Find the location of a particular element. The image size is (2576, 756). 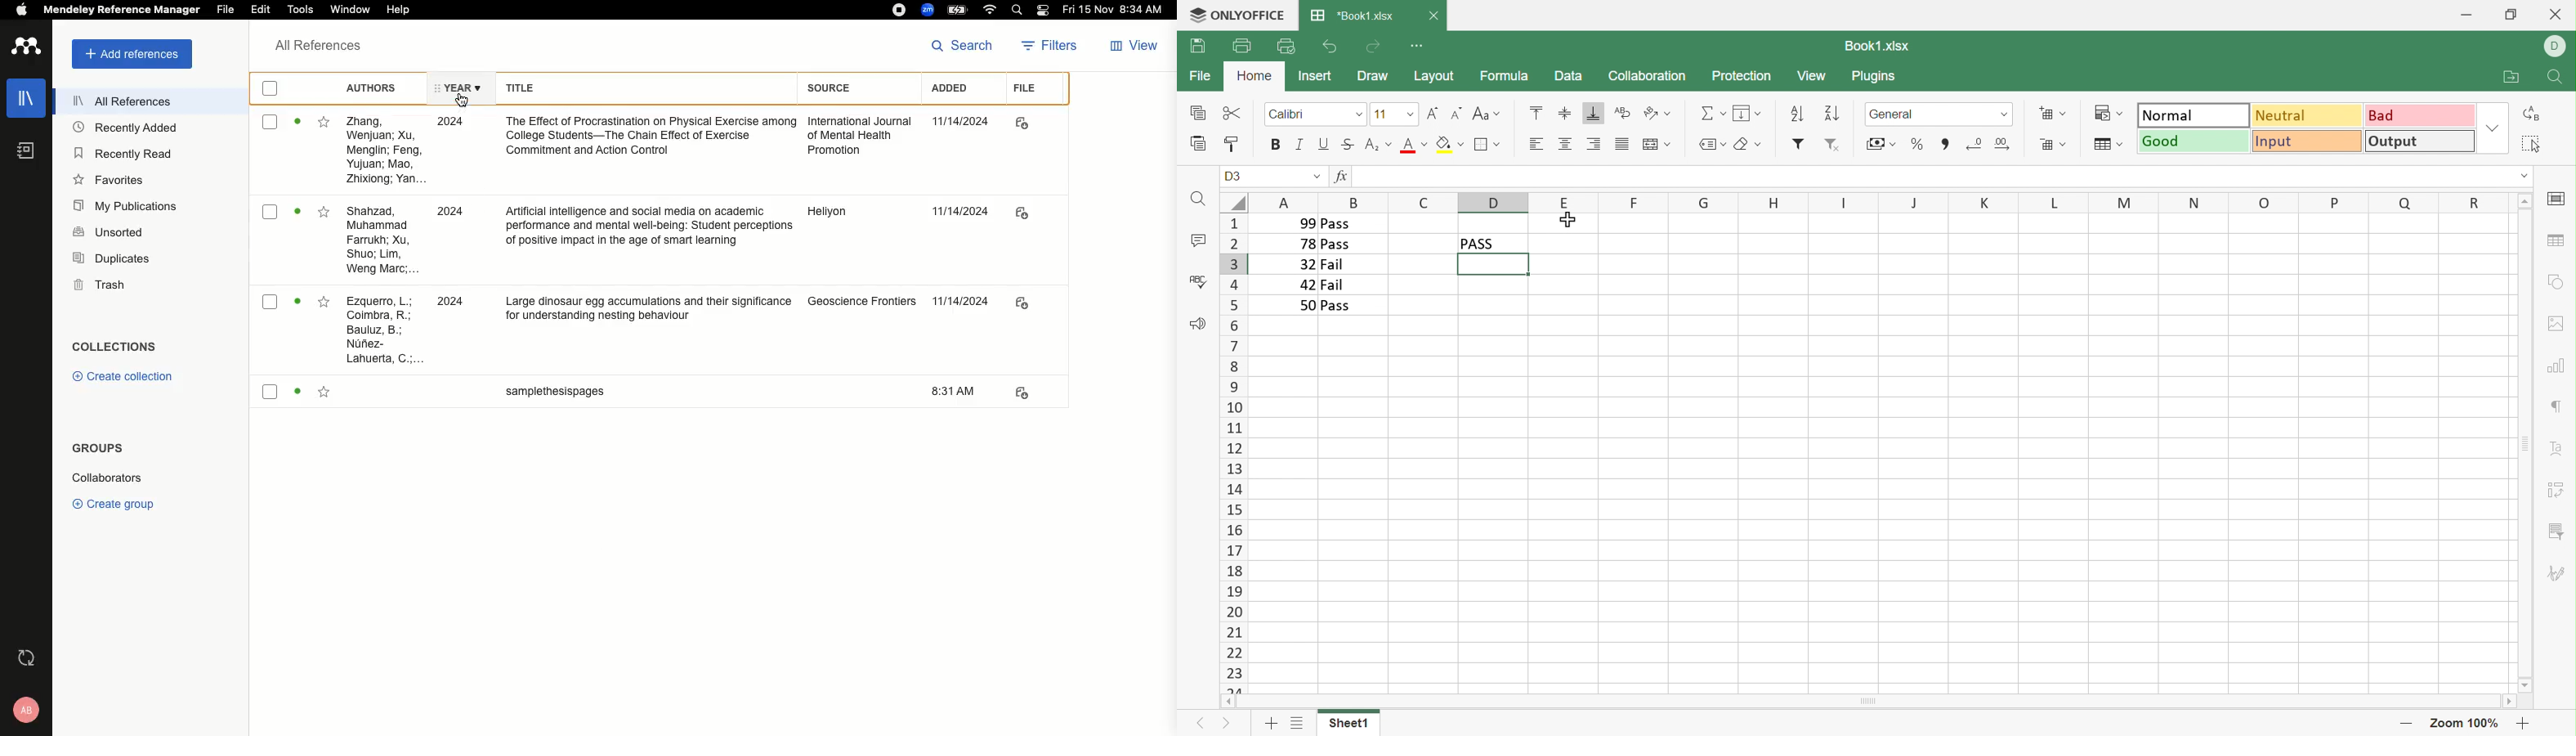

Next is located at coordinates (1199, 724).